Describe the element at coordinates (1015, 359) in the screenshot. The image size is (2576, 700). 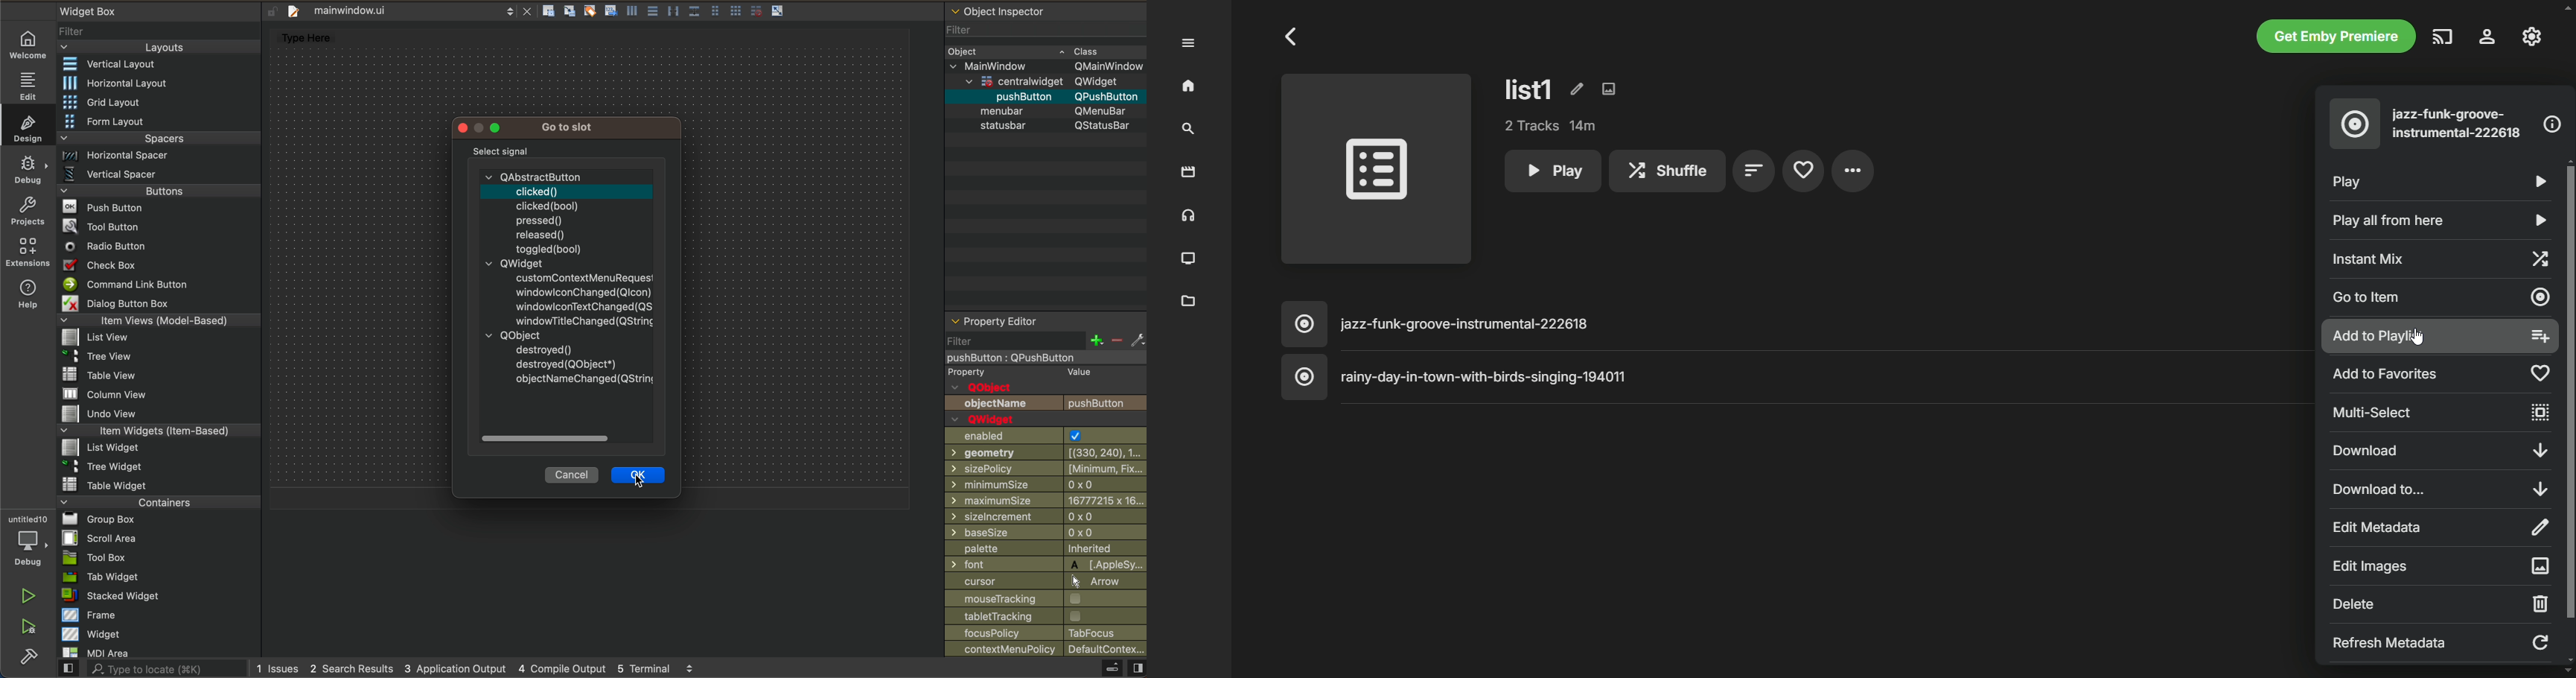
I see `pushButton : QPushButton` at that location.